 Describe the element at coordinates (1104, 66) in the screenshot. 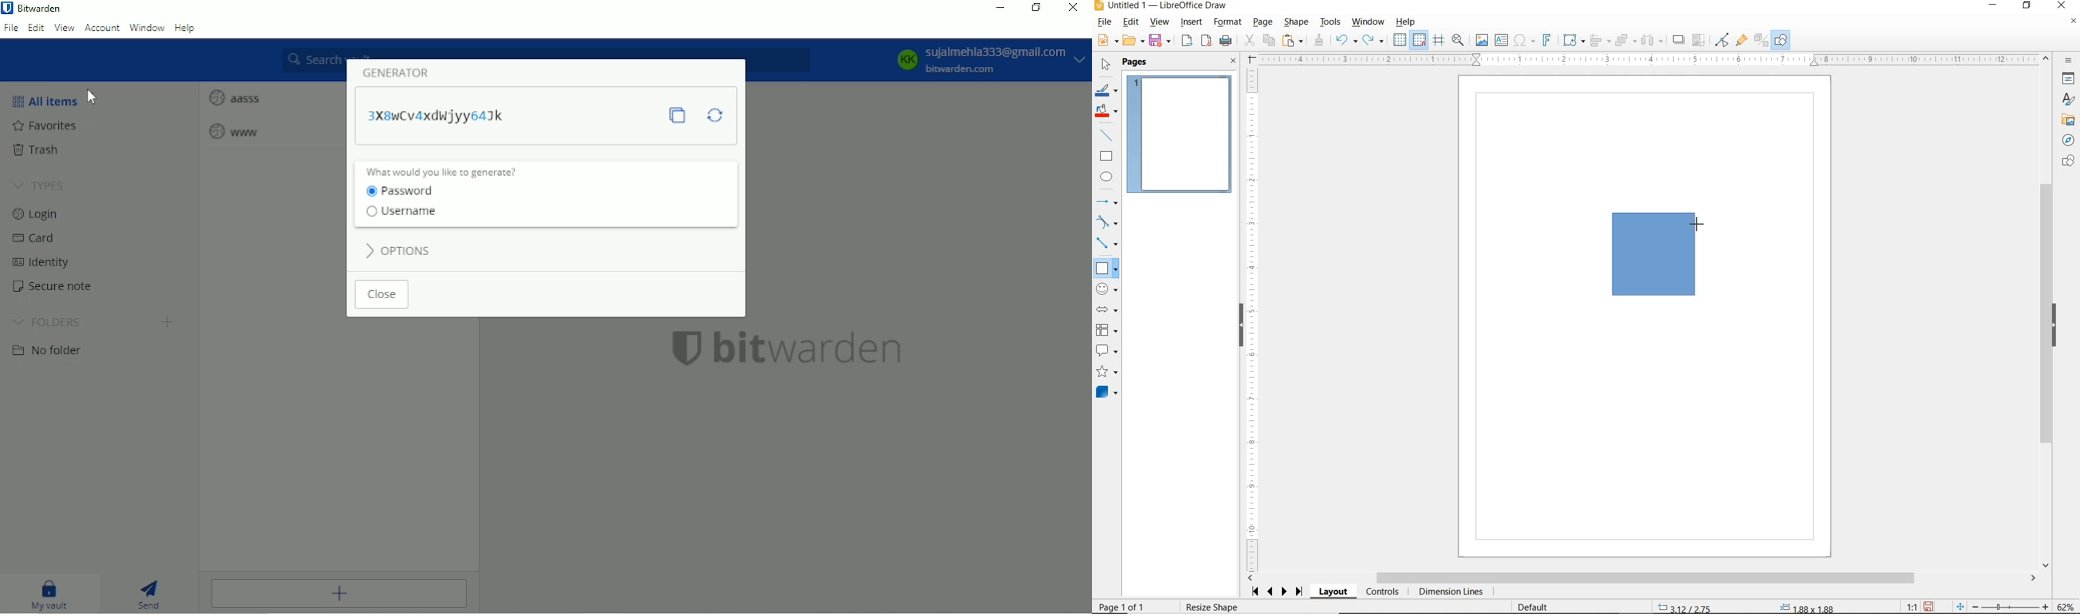

I see `SELECT` at that location.